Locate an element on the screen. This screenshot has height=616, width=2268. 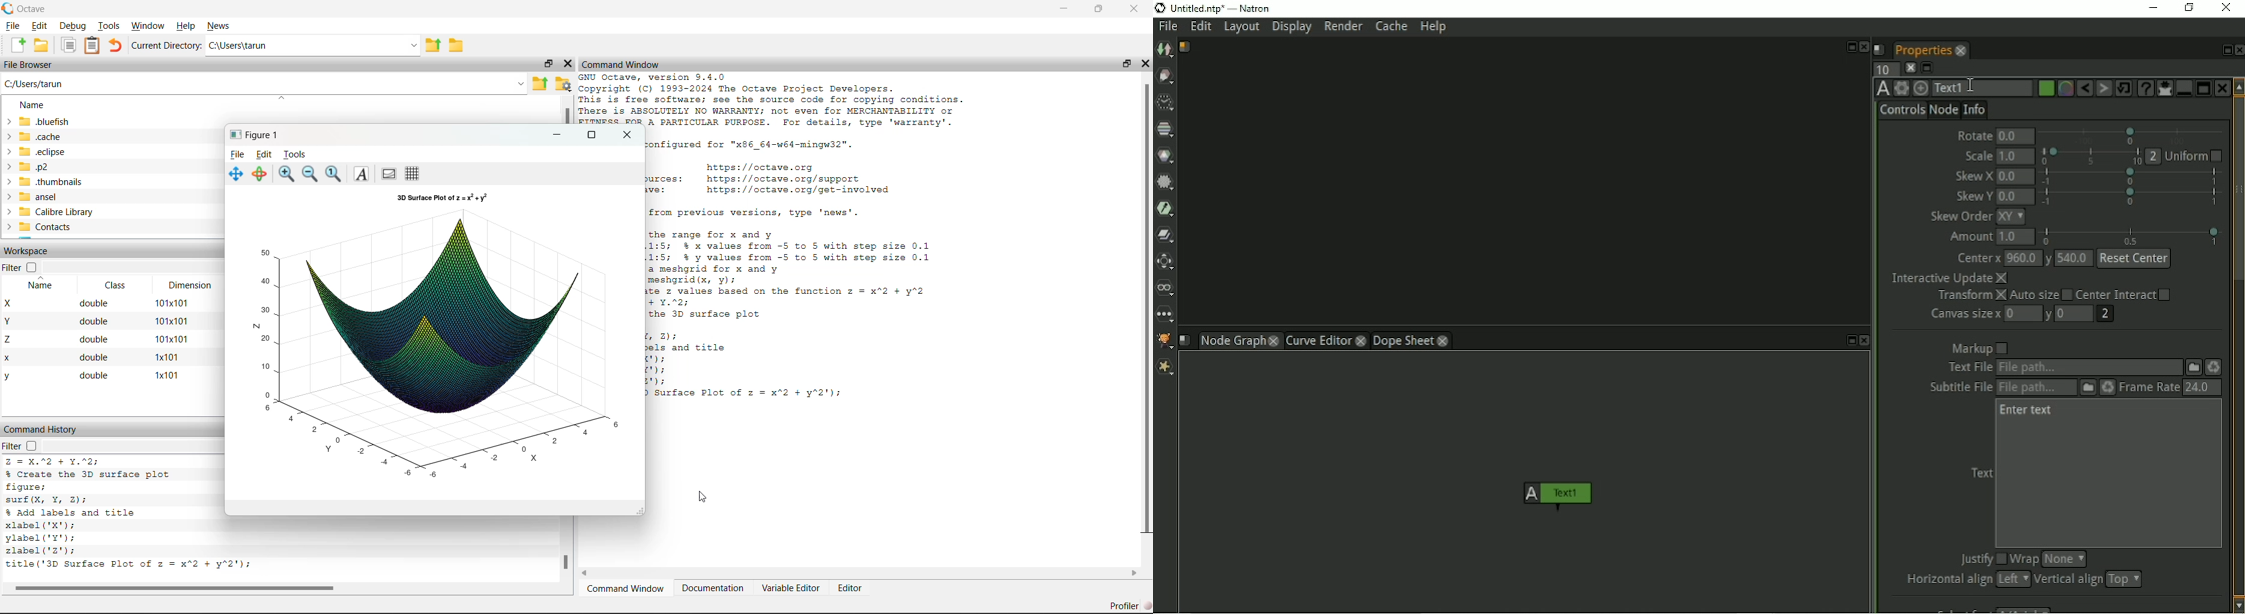
close is located at coordinates (1274, 340).